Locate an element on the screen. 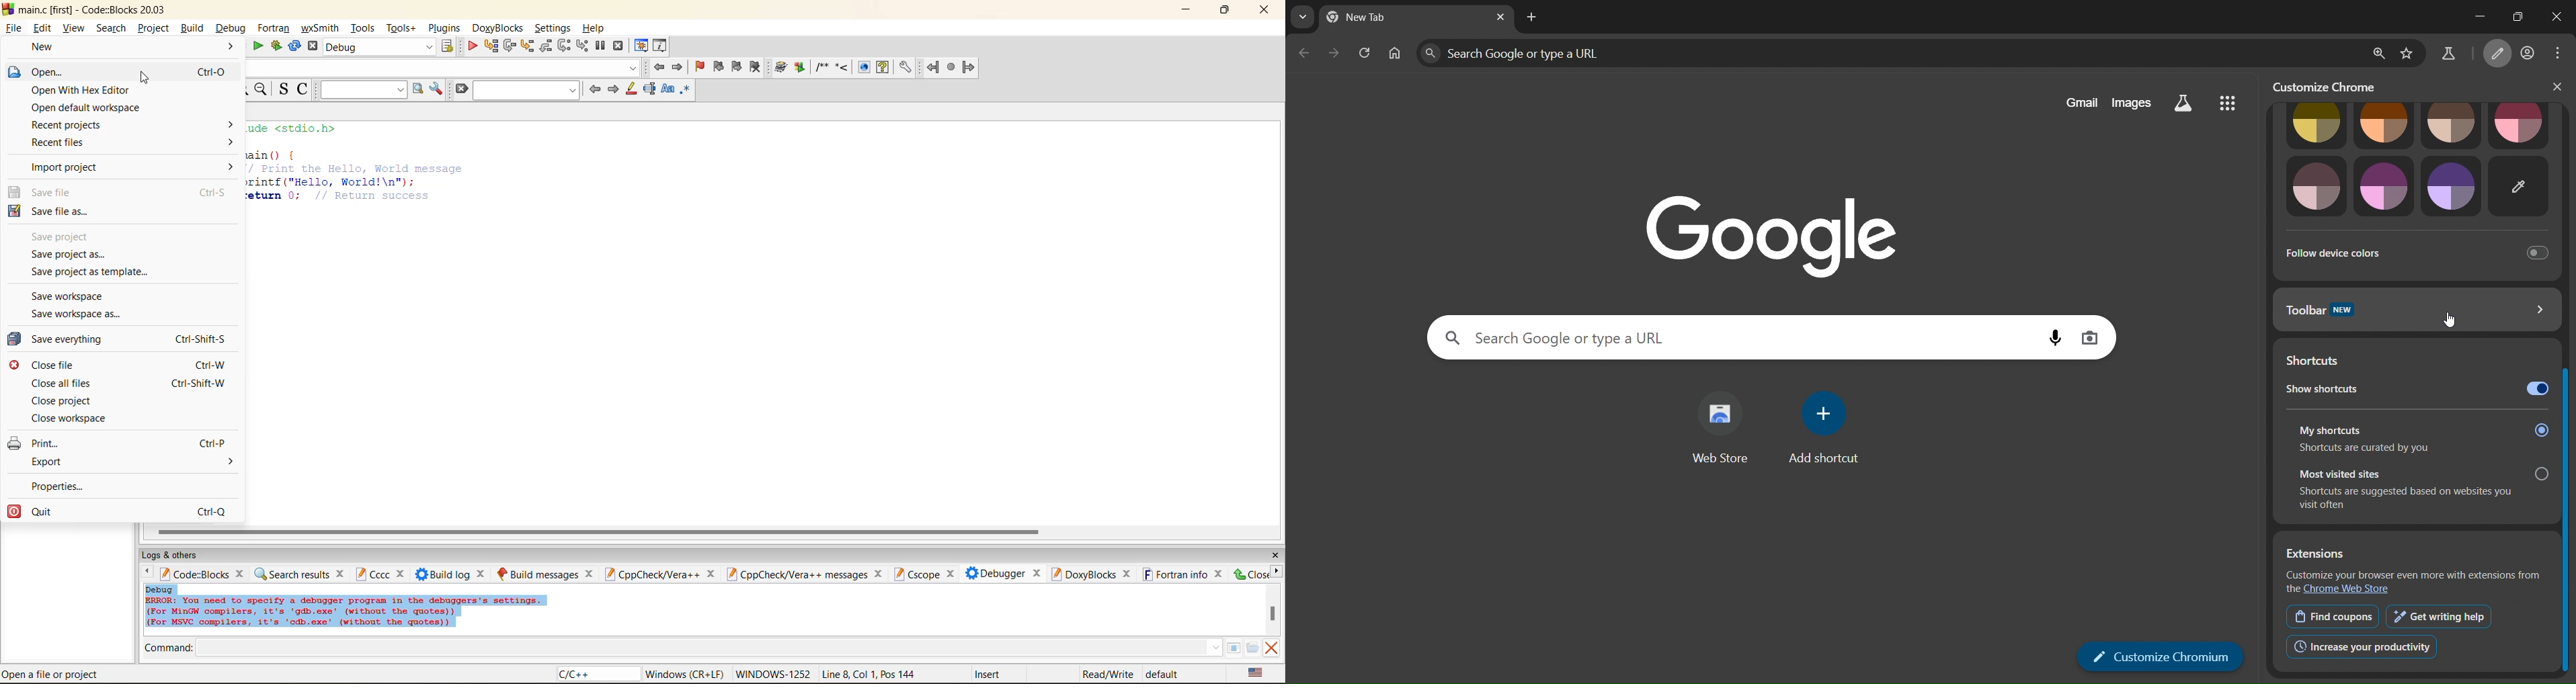  next is located at coordinates (613, 89).